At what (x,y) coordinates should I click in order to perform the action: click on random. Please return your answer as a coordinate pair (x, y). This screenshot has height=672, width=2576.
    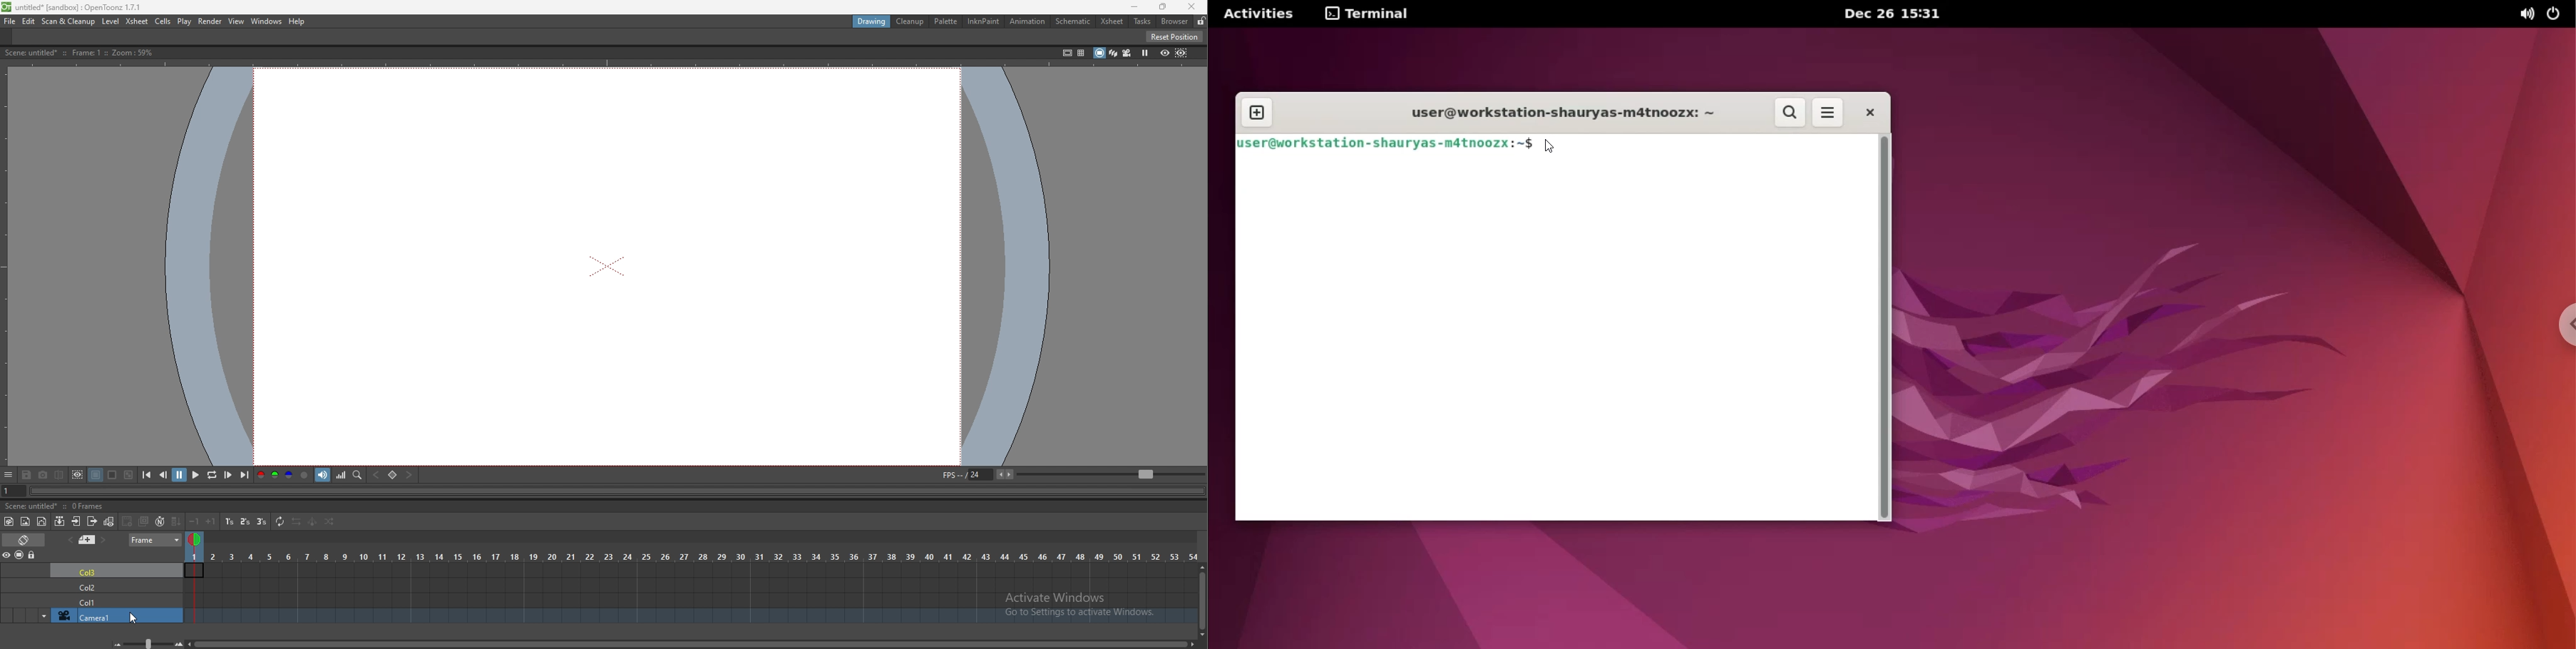
    Looking at the image, I should click on (329, 523).